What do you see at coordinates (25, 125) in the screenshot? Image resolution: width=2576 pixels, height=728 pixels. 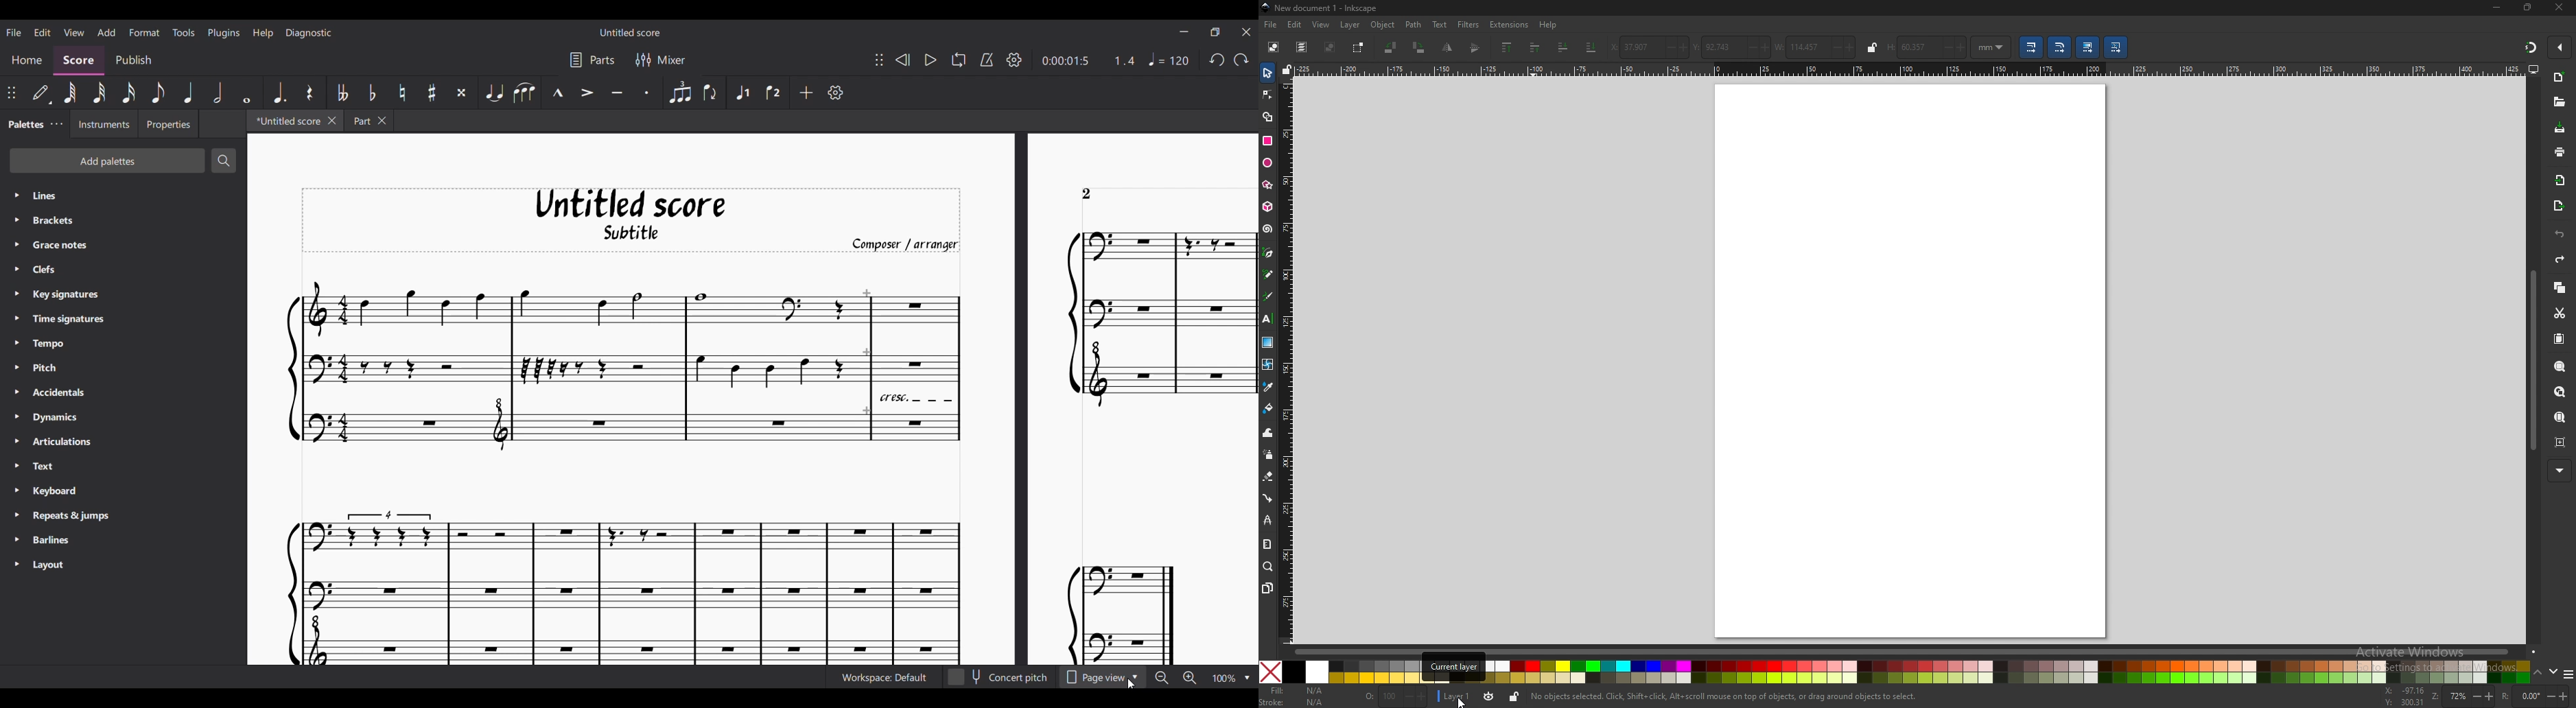 I see `Palettes tab, current selection` at bounding box center [25, 125].